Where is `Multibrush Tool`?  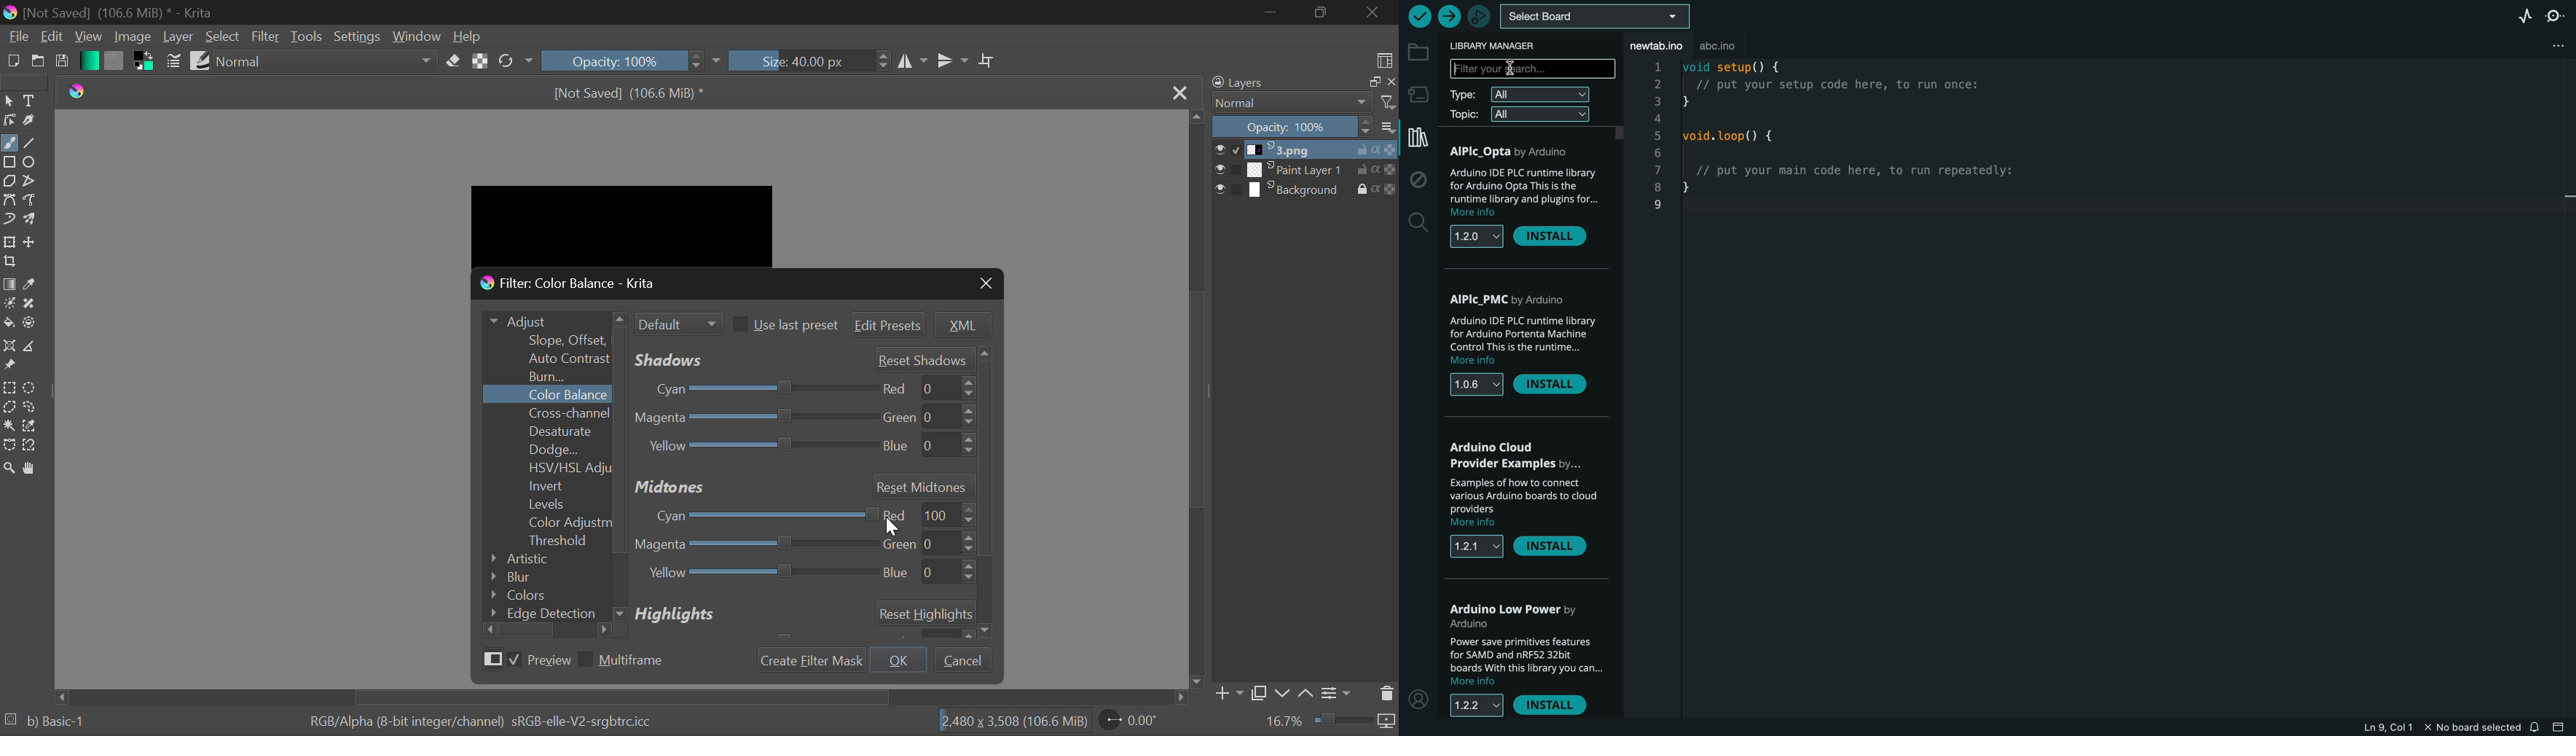
Multibrush Tool is located at coordinates (35, 221).